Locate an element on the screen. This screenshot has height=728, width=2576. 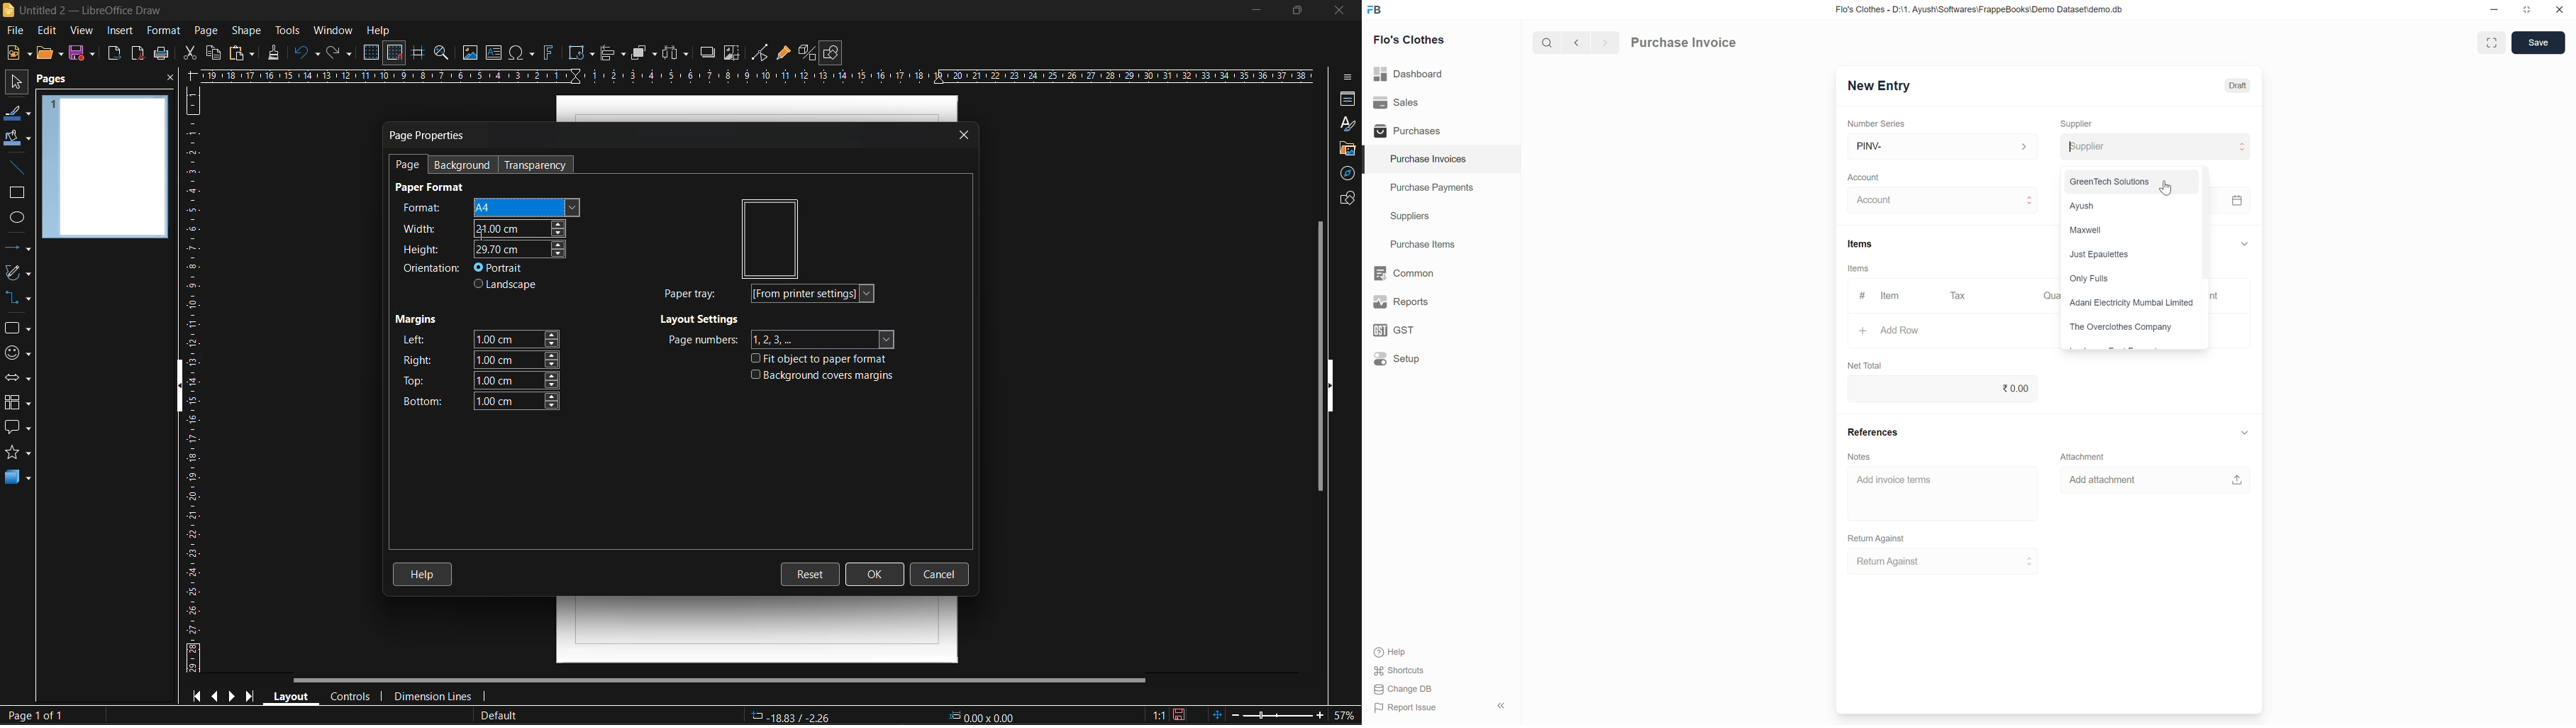
Shortcuts is located at coordinates (1400, 670).